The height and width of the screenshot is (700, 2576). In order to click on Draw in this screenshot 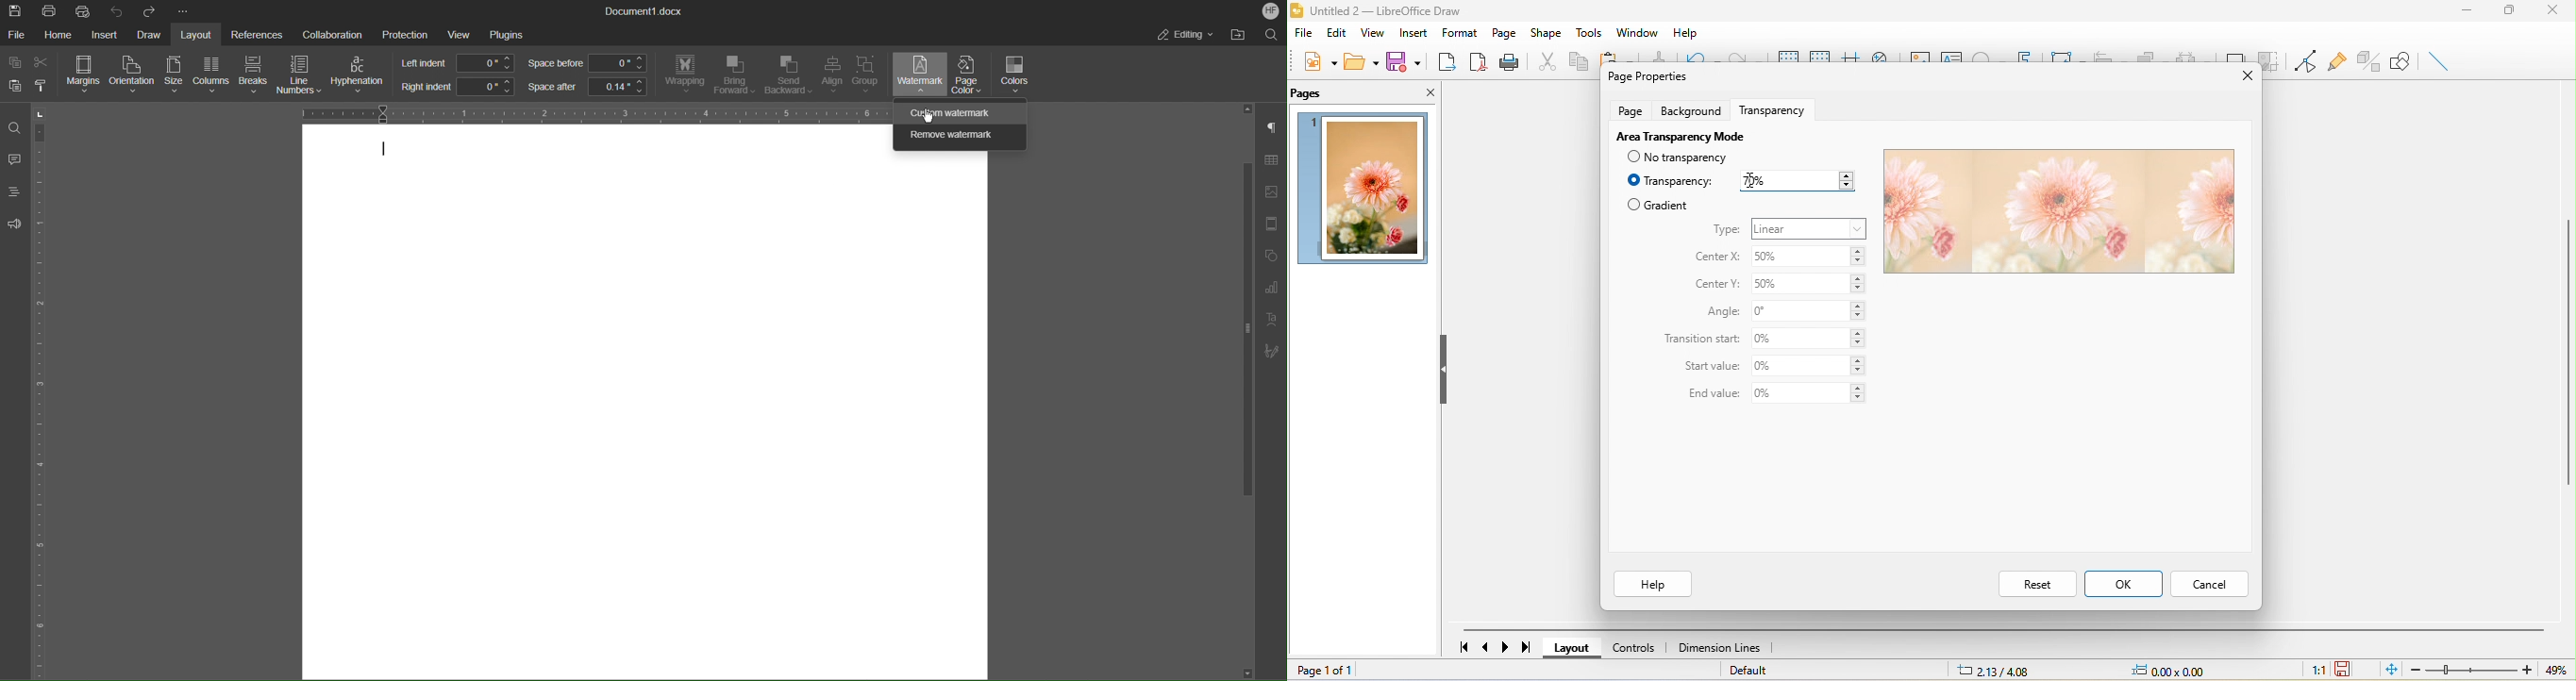, I will do `click(150, 35)`.